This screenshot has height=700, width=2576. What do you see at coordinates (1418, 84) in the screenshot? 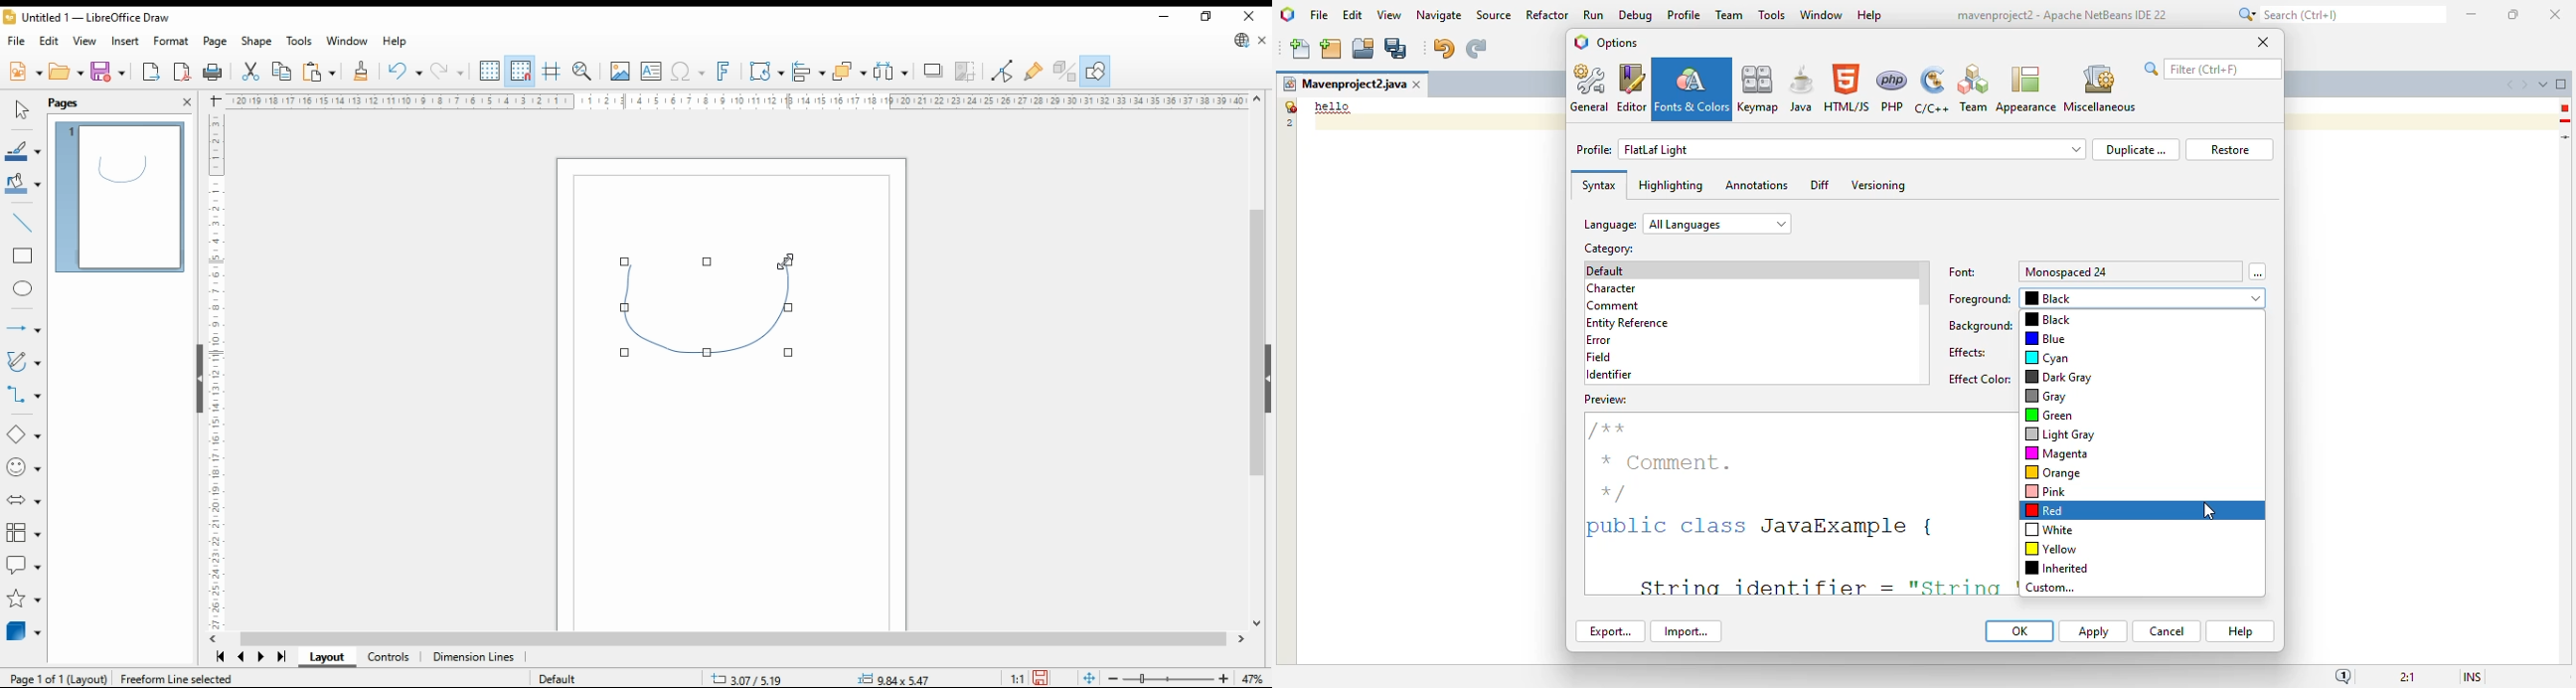
I see `close window` at bounding box center [1418, 84].